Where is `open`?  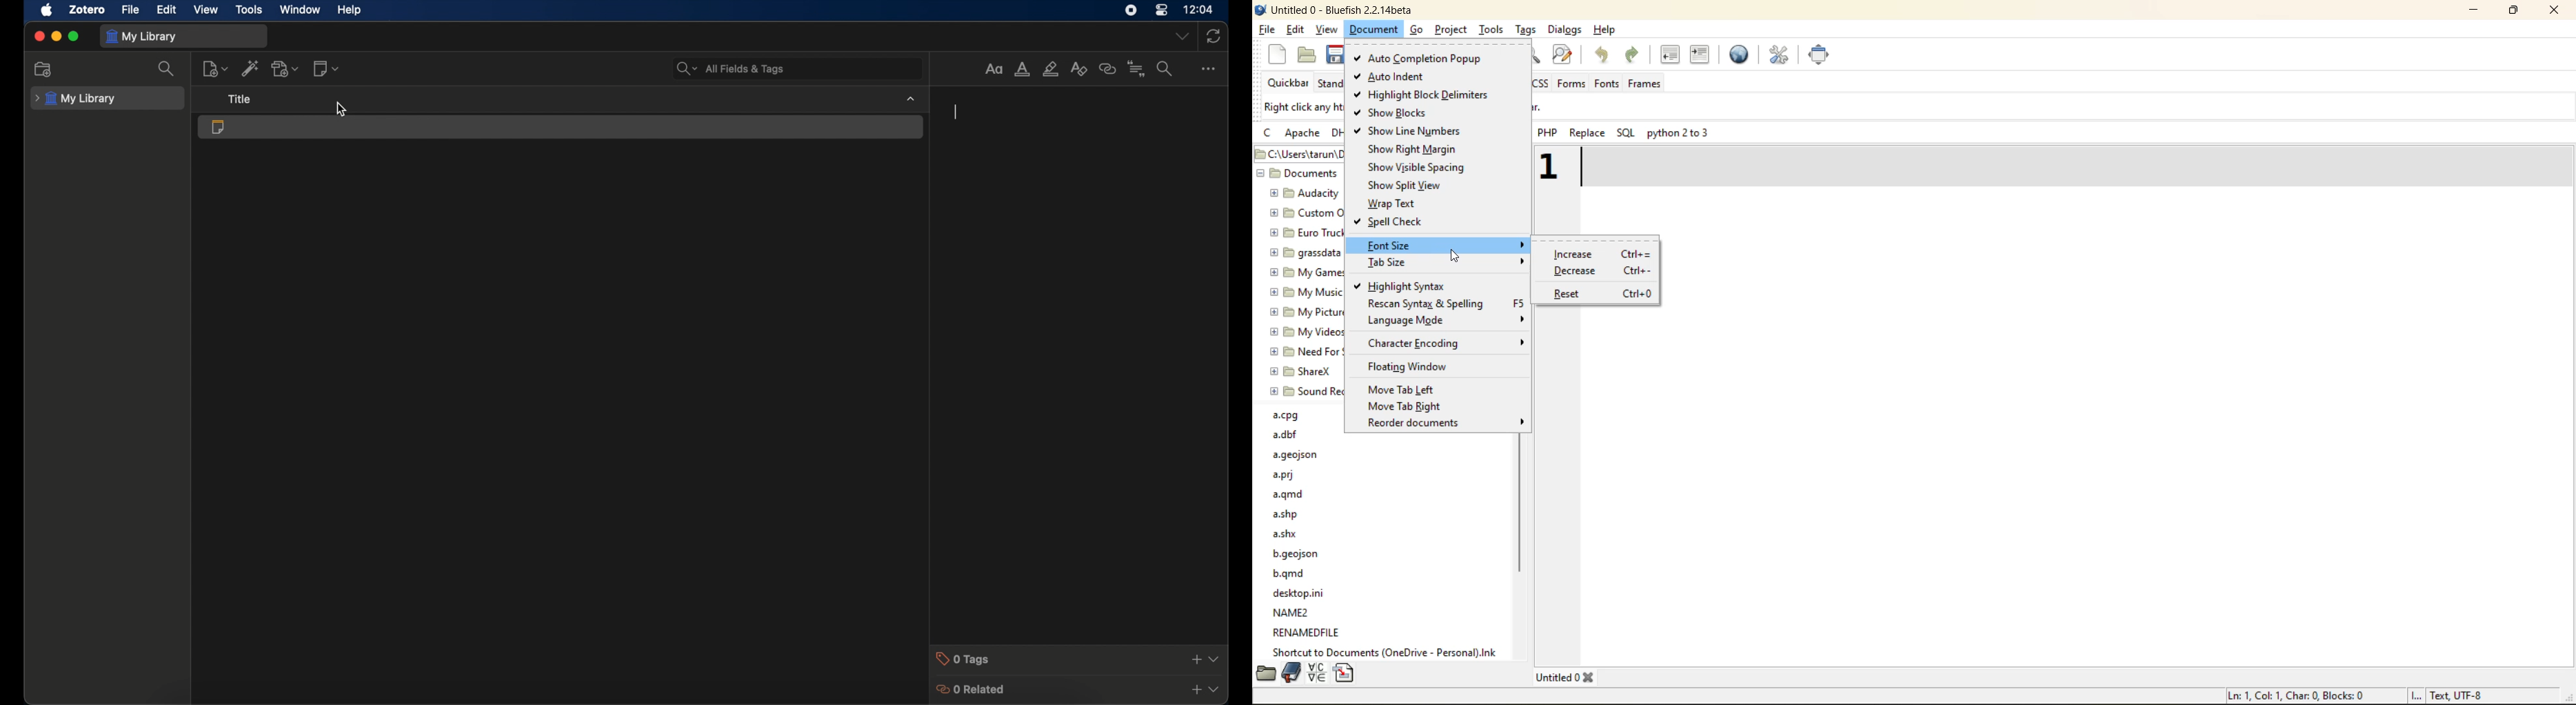
open is located at coordinates (1307, 53).